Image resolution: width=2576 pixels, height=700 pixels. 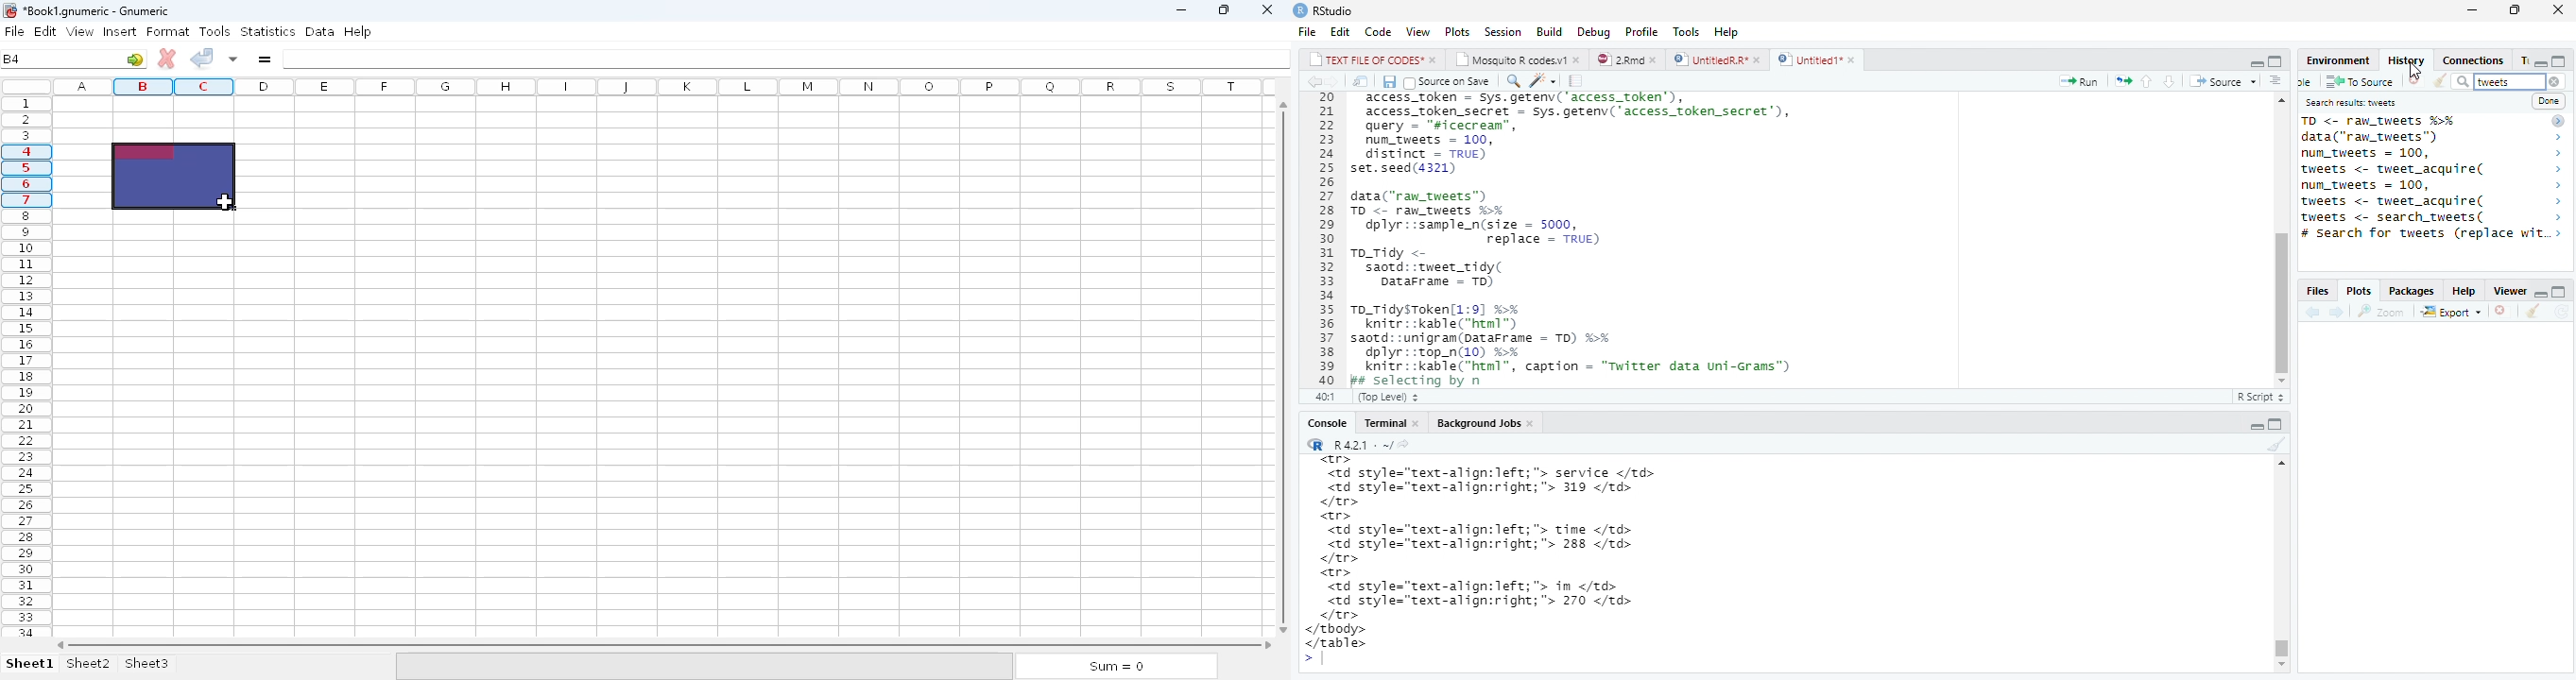 I want to click on Clear window, so click(x=2427, y=80).